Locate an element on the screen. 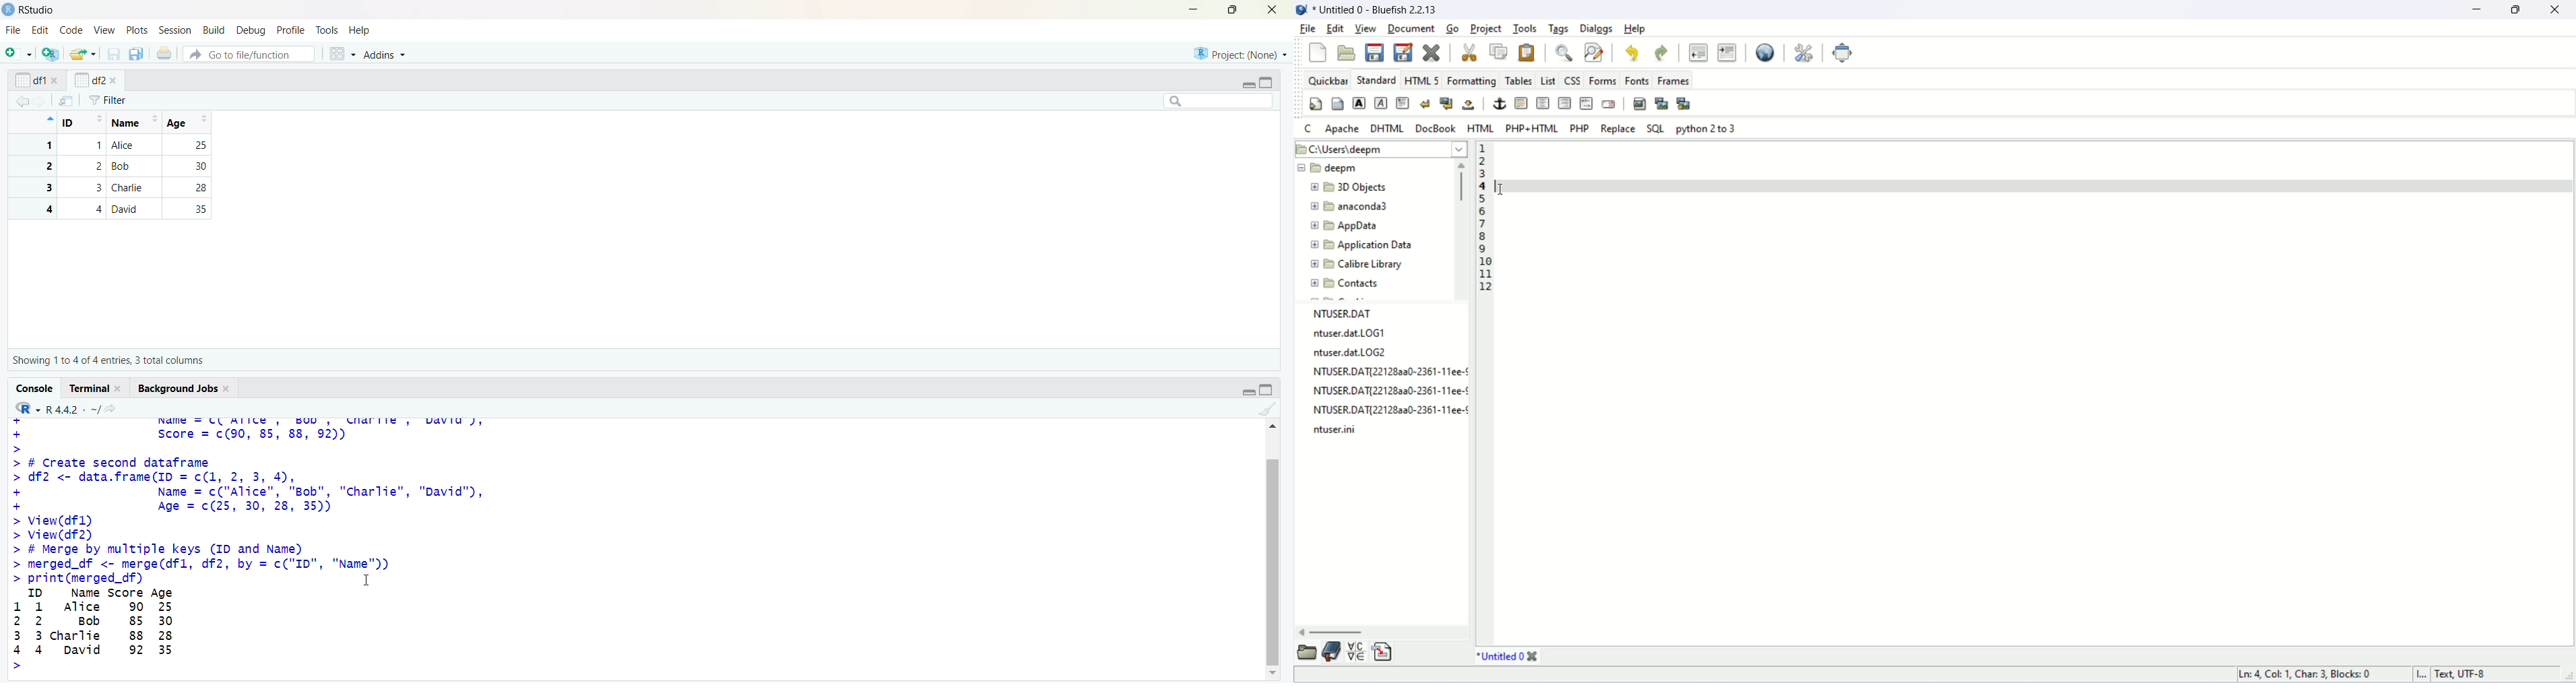 The width and height of the screenshot is (2576, 700). ID is located at coordinates (83, 123).